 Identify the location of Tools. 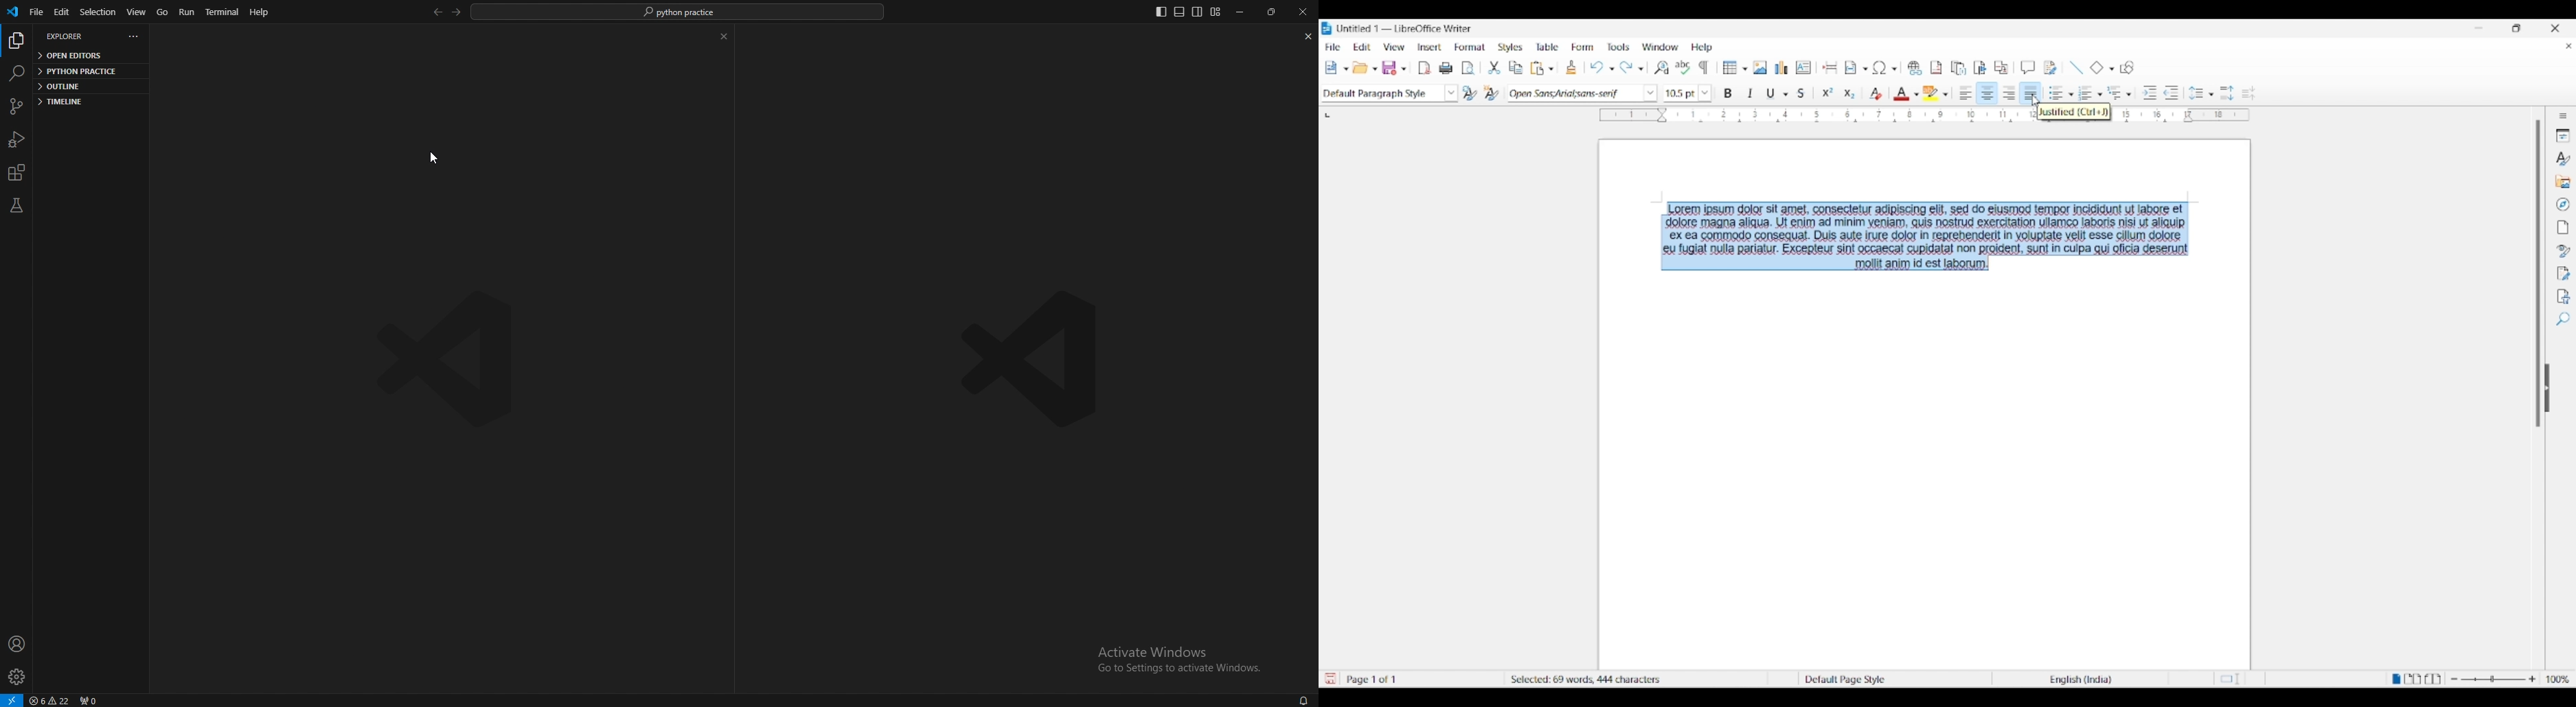
(1619, 47).